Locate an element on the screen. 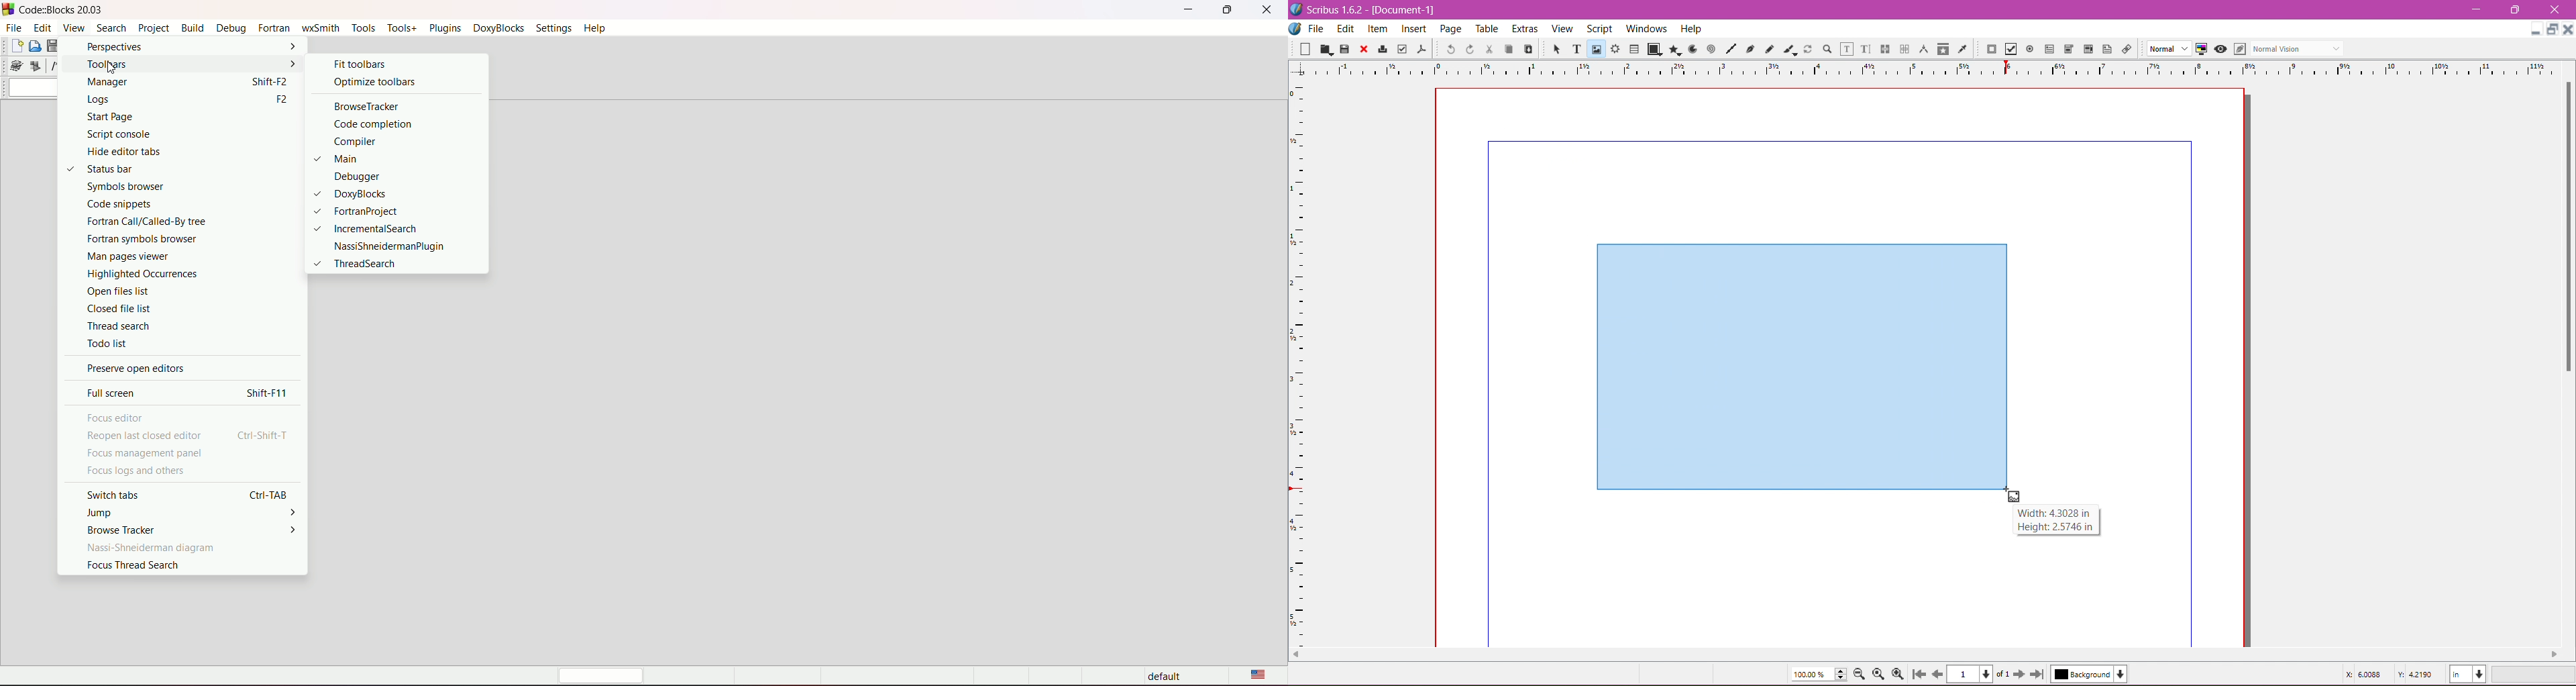 The width and height of the screenshot is (2576, 700). Application Name, Version - Document Title is located at coordinates (1370, 10).